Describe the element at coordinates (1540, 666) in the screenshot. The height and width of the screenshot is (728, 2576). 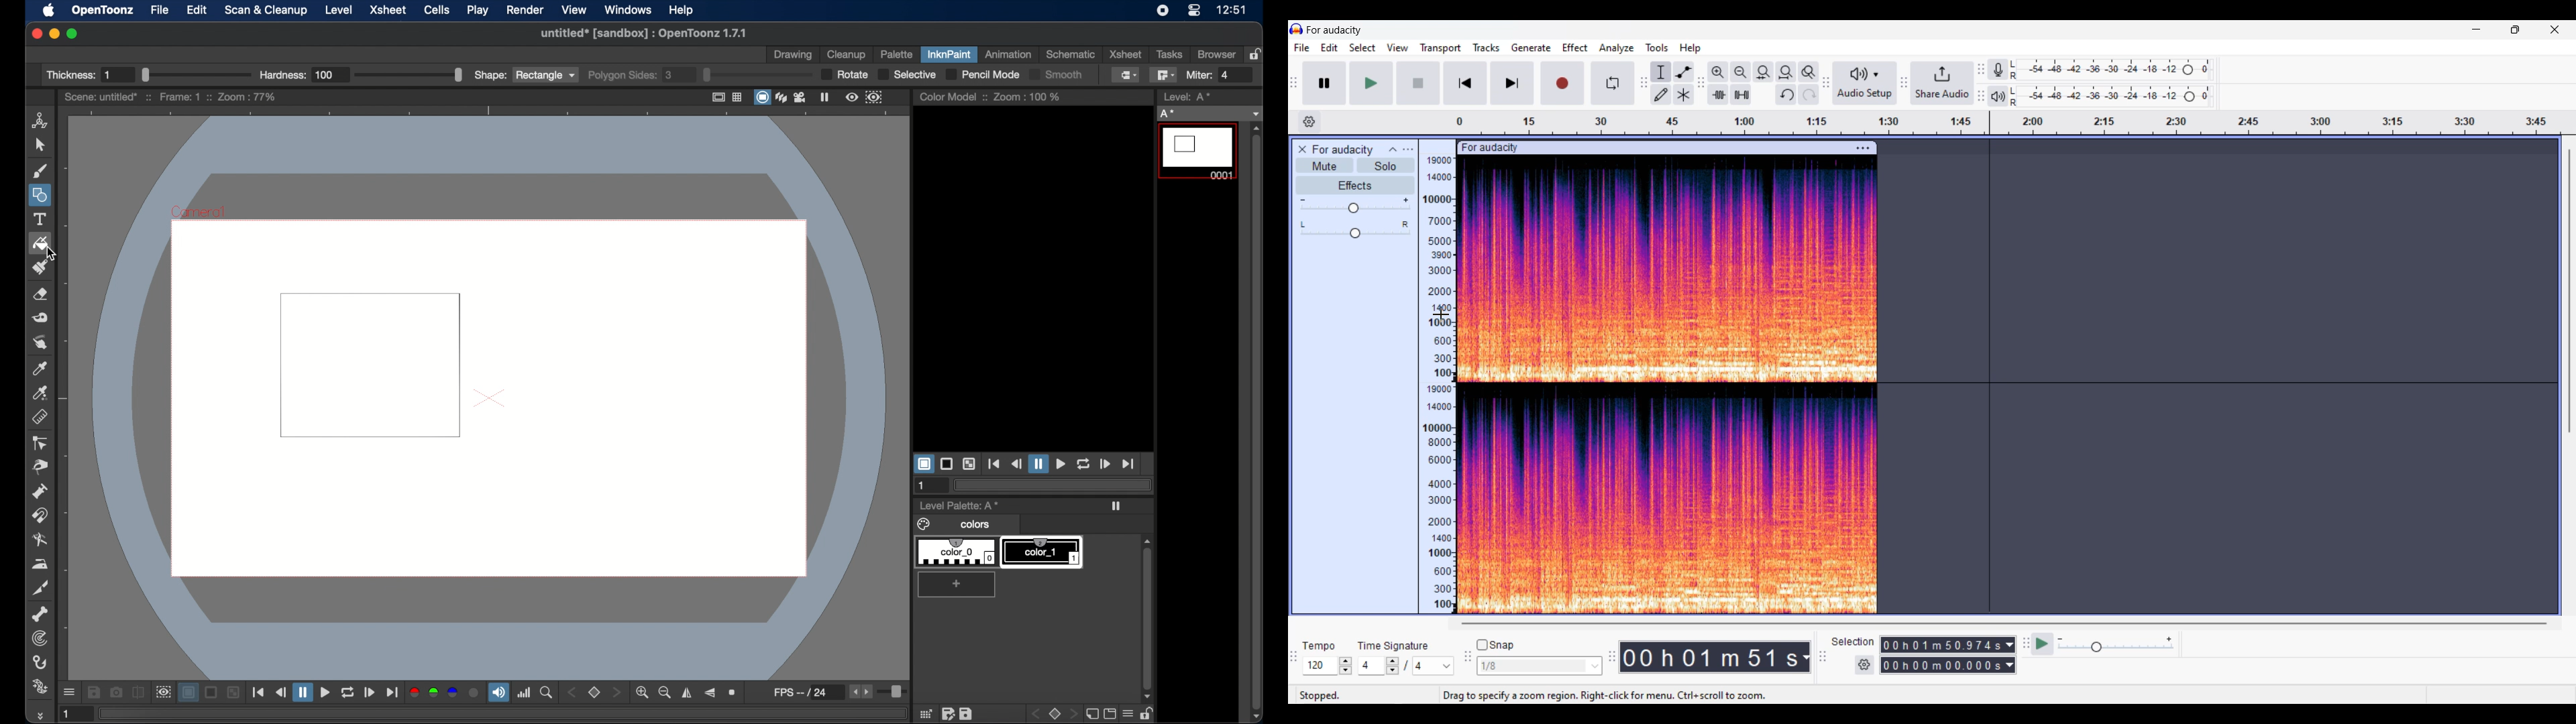
I see `Snap options` at that location.